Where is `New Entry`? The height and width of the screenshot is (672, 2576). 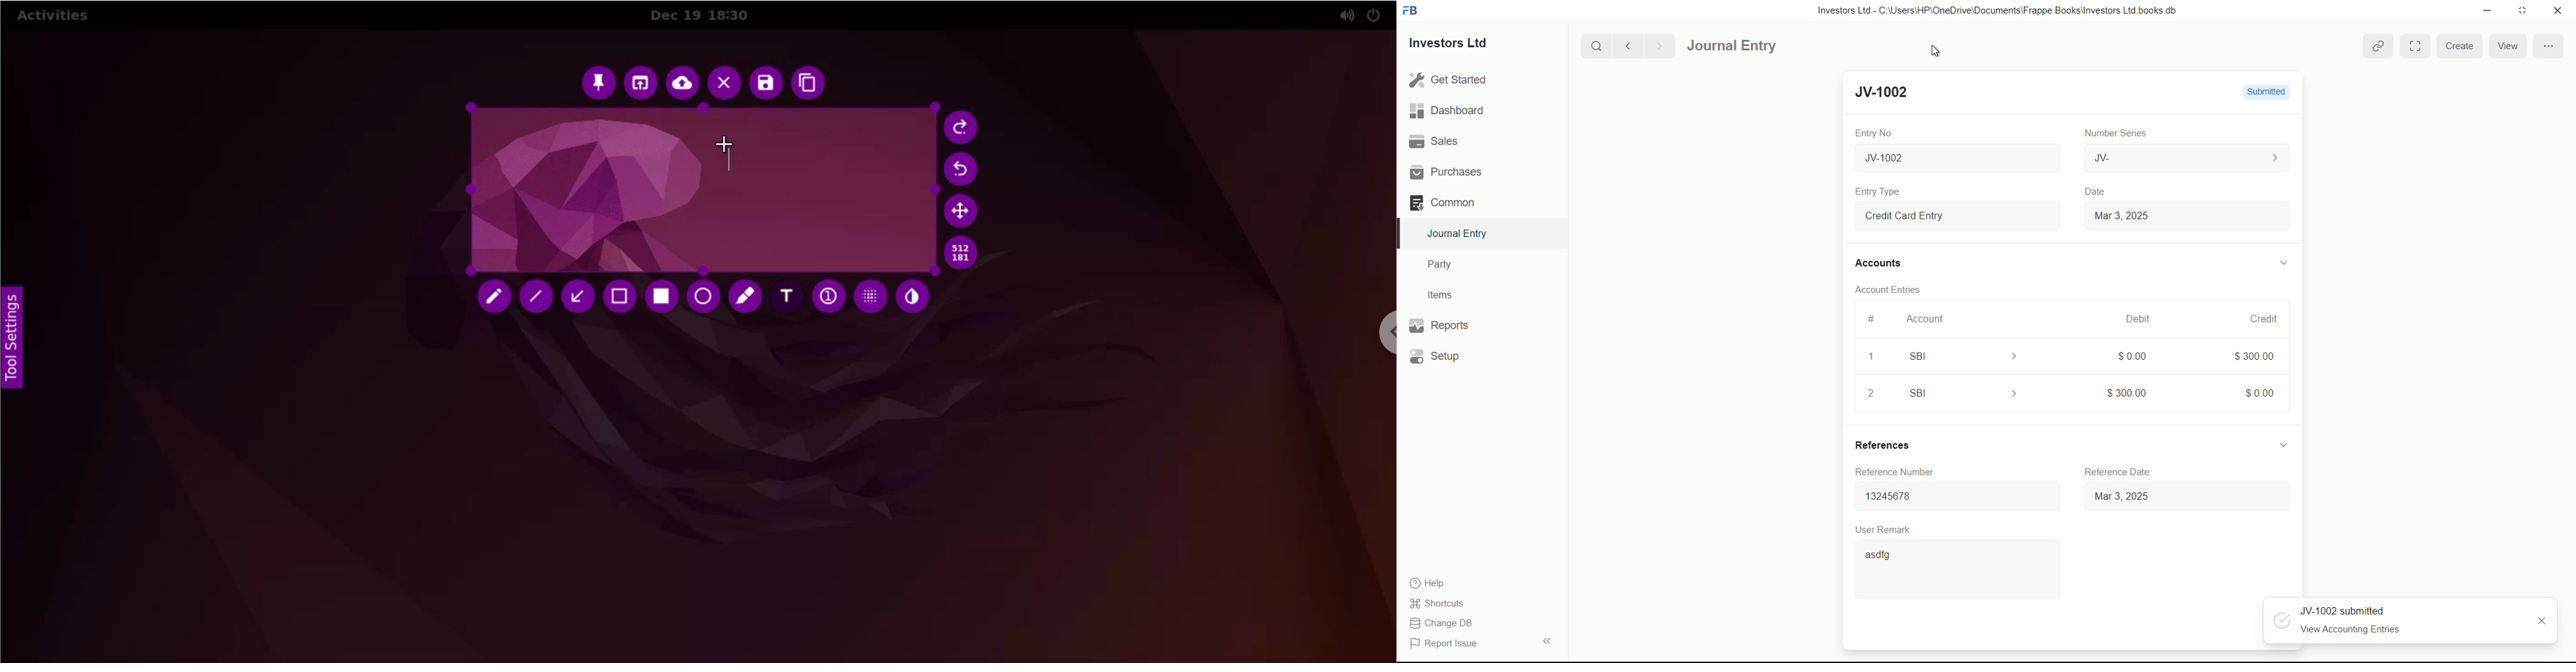
New Entry is located at coordinates (1887, 92).